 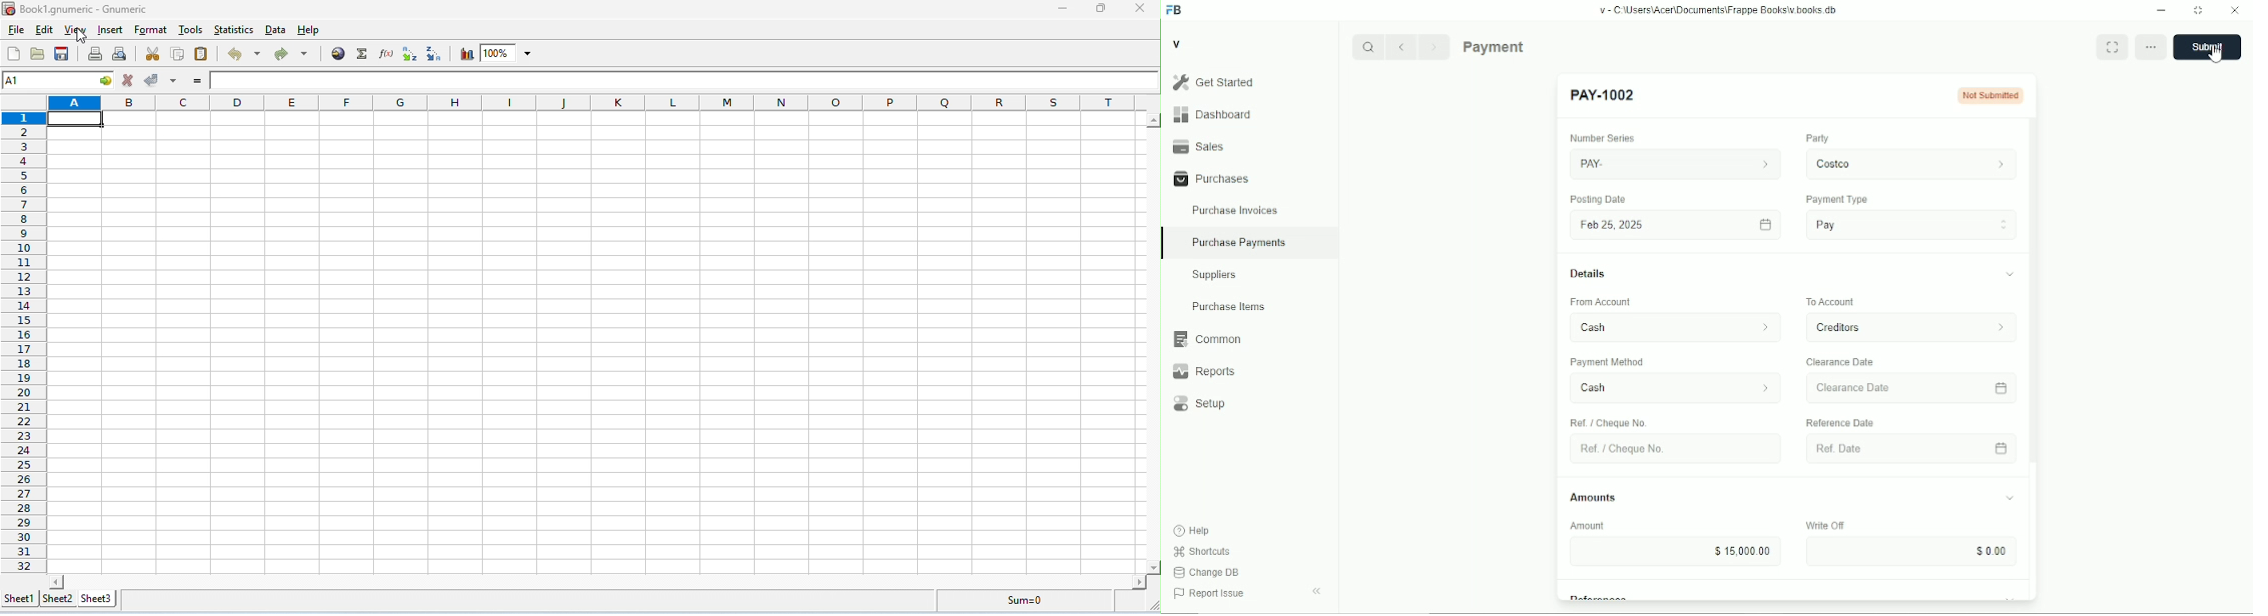 What do you see at coordinates (1250, 339) in the screenshot?
I see `Common` at bounding box center [1250, 339].